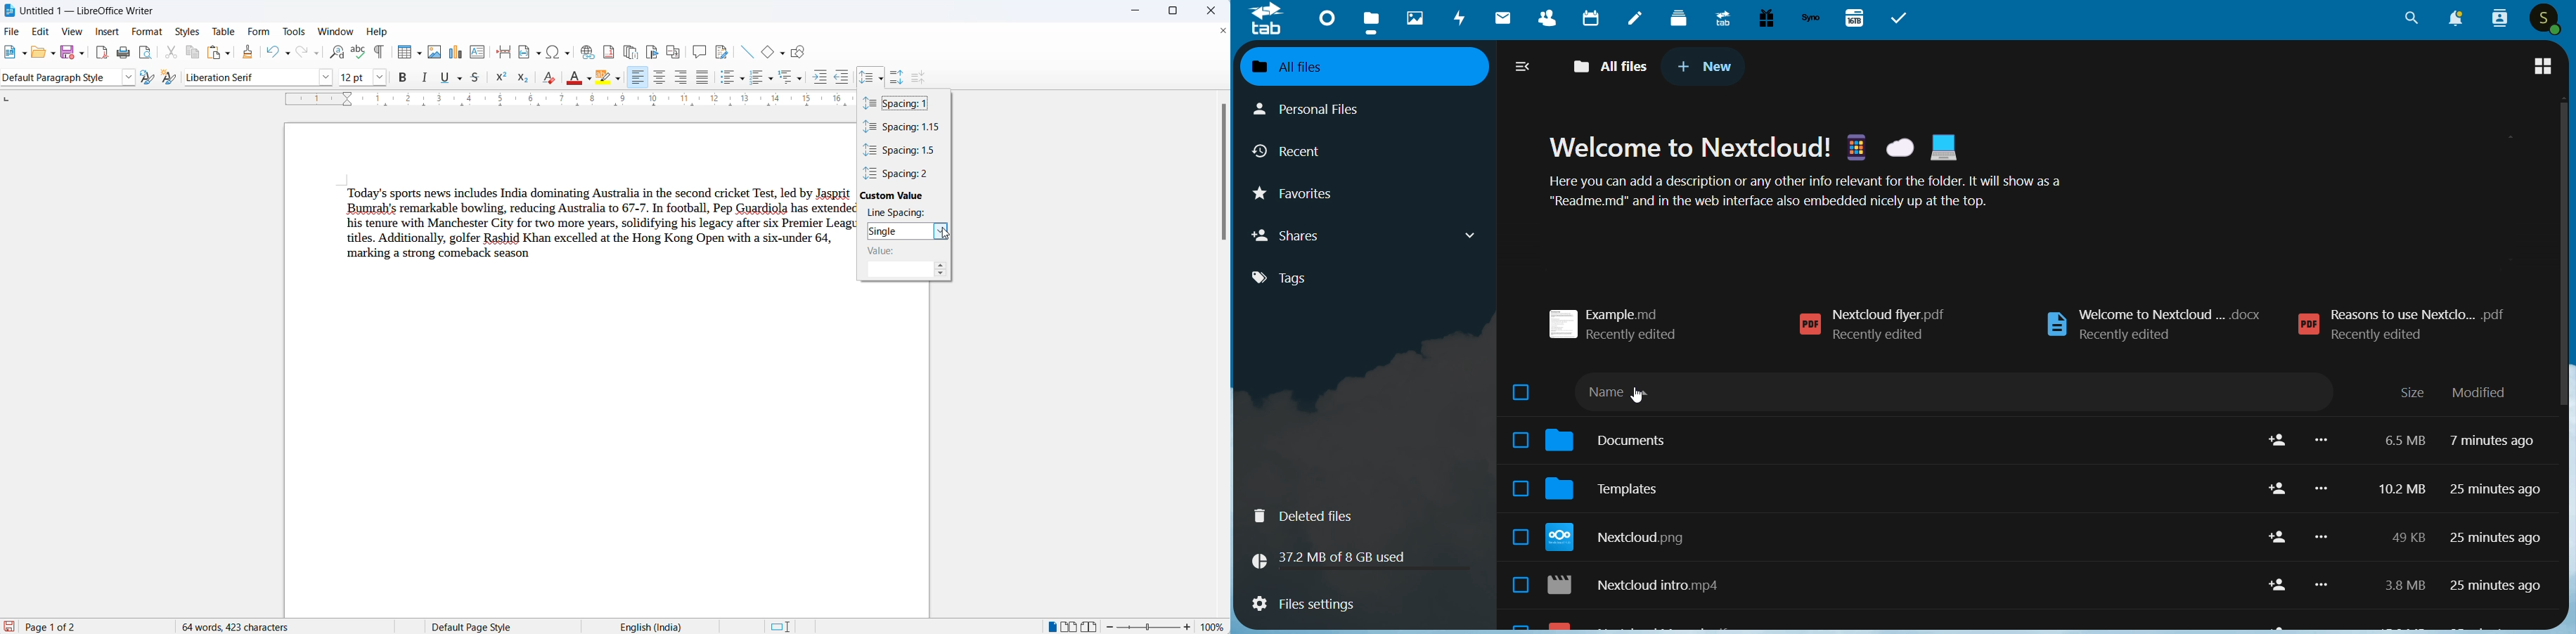  Describe the element at coordinates (419, 55) in the screenshot. I see `table grid` at that location.